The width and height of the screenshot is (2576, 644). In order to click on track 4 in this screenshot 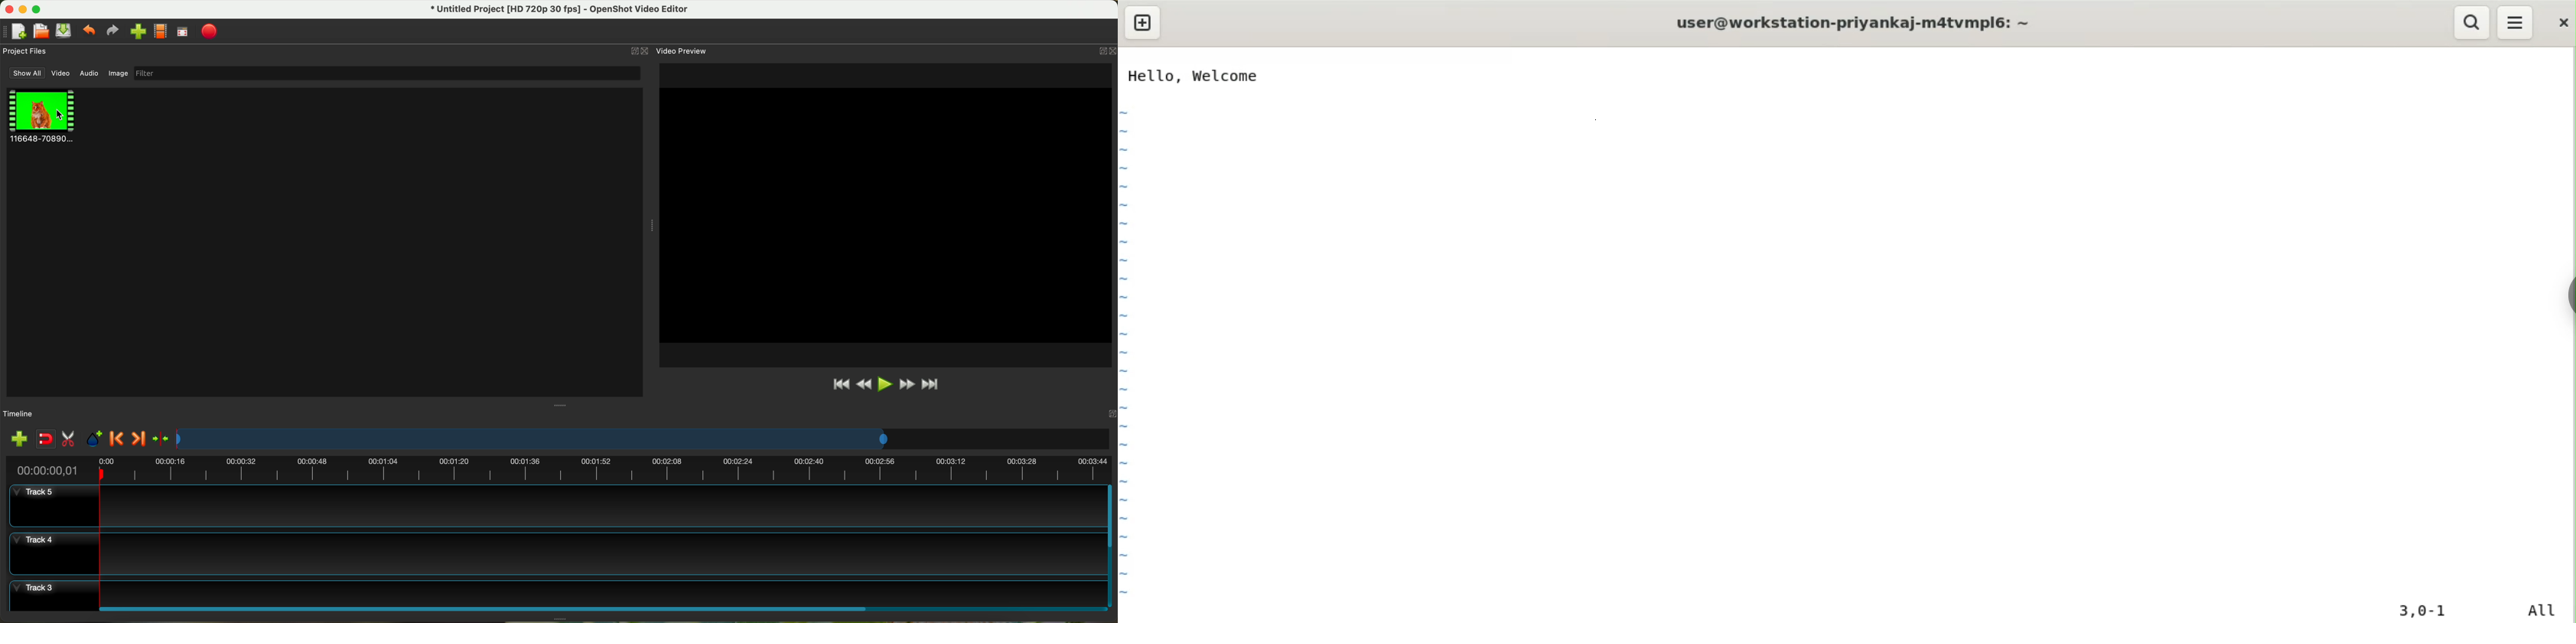, I will do `click(556, 553)`.